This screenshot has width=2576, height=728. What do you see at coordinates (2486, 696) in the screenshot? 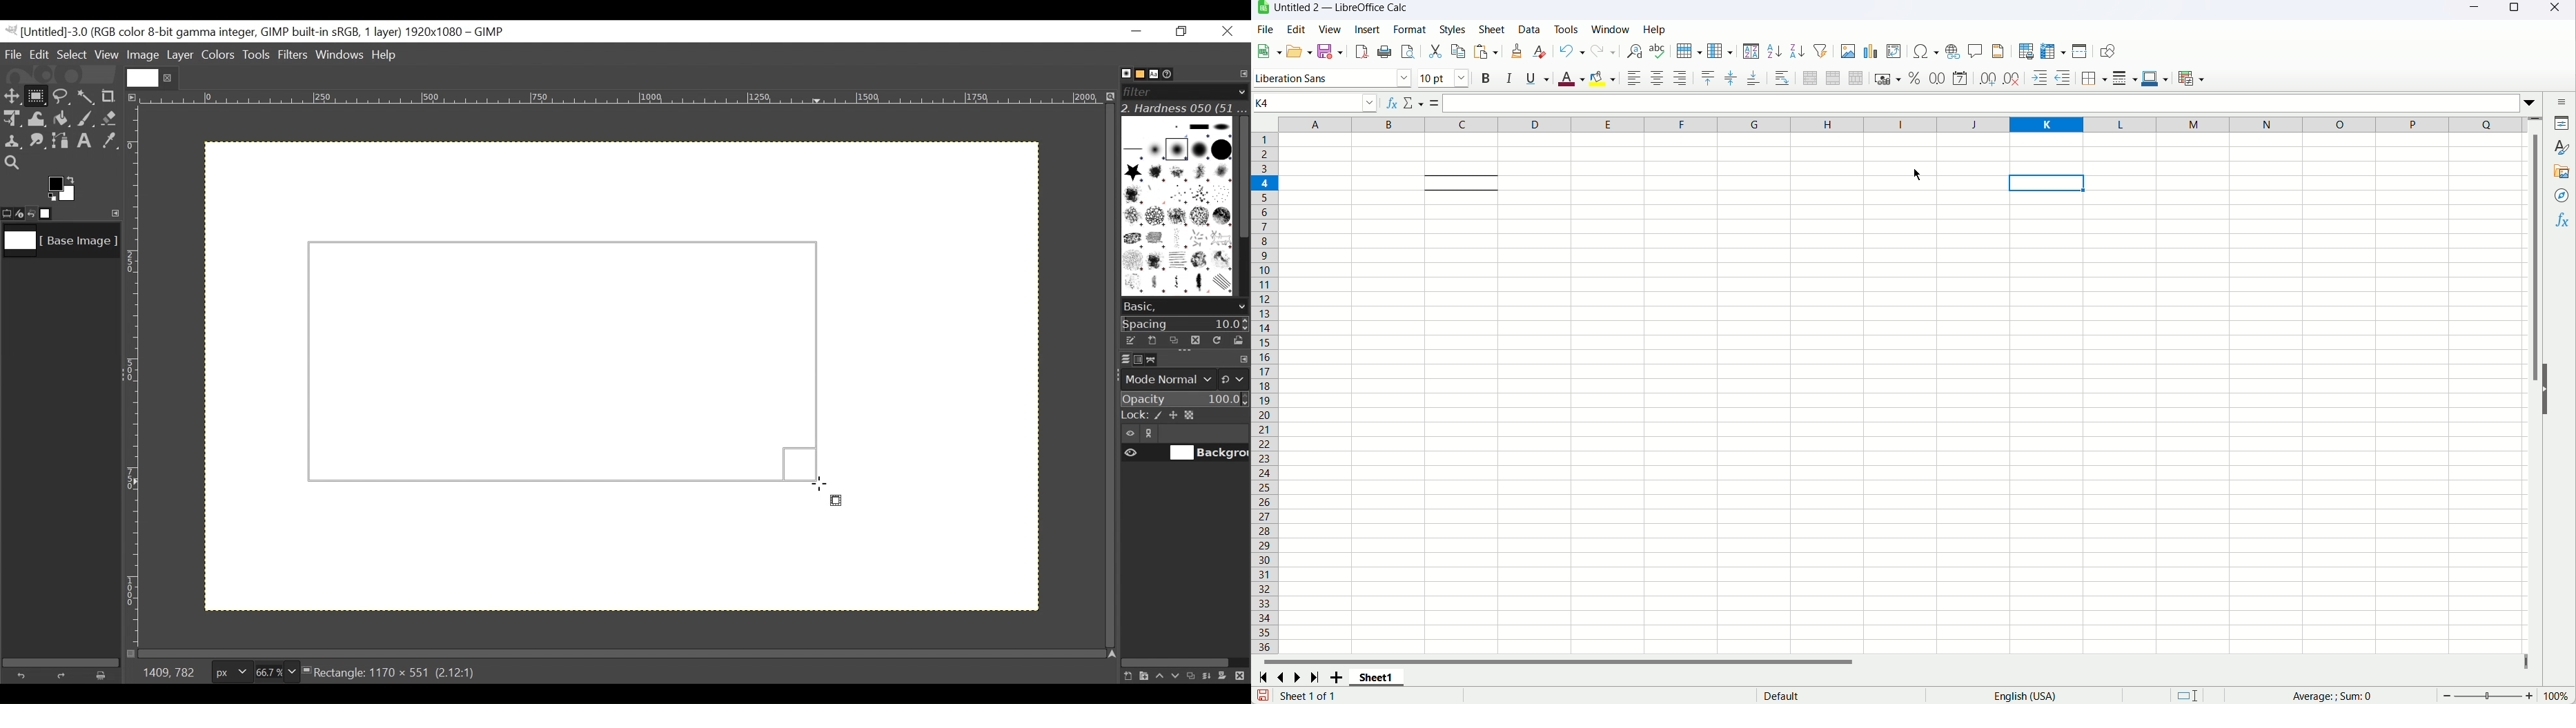
I see `zoom` at bounding box center [2486, 696].